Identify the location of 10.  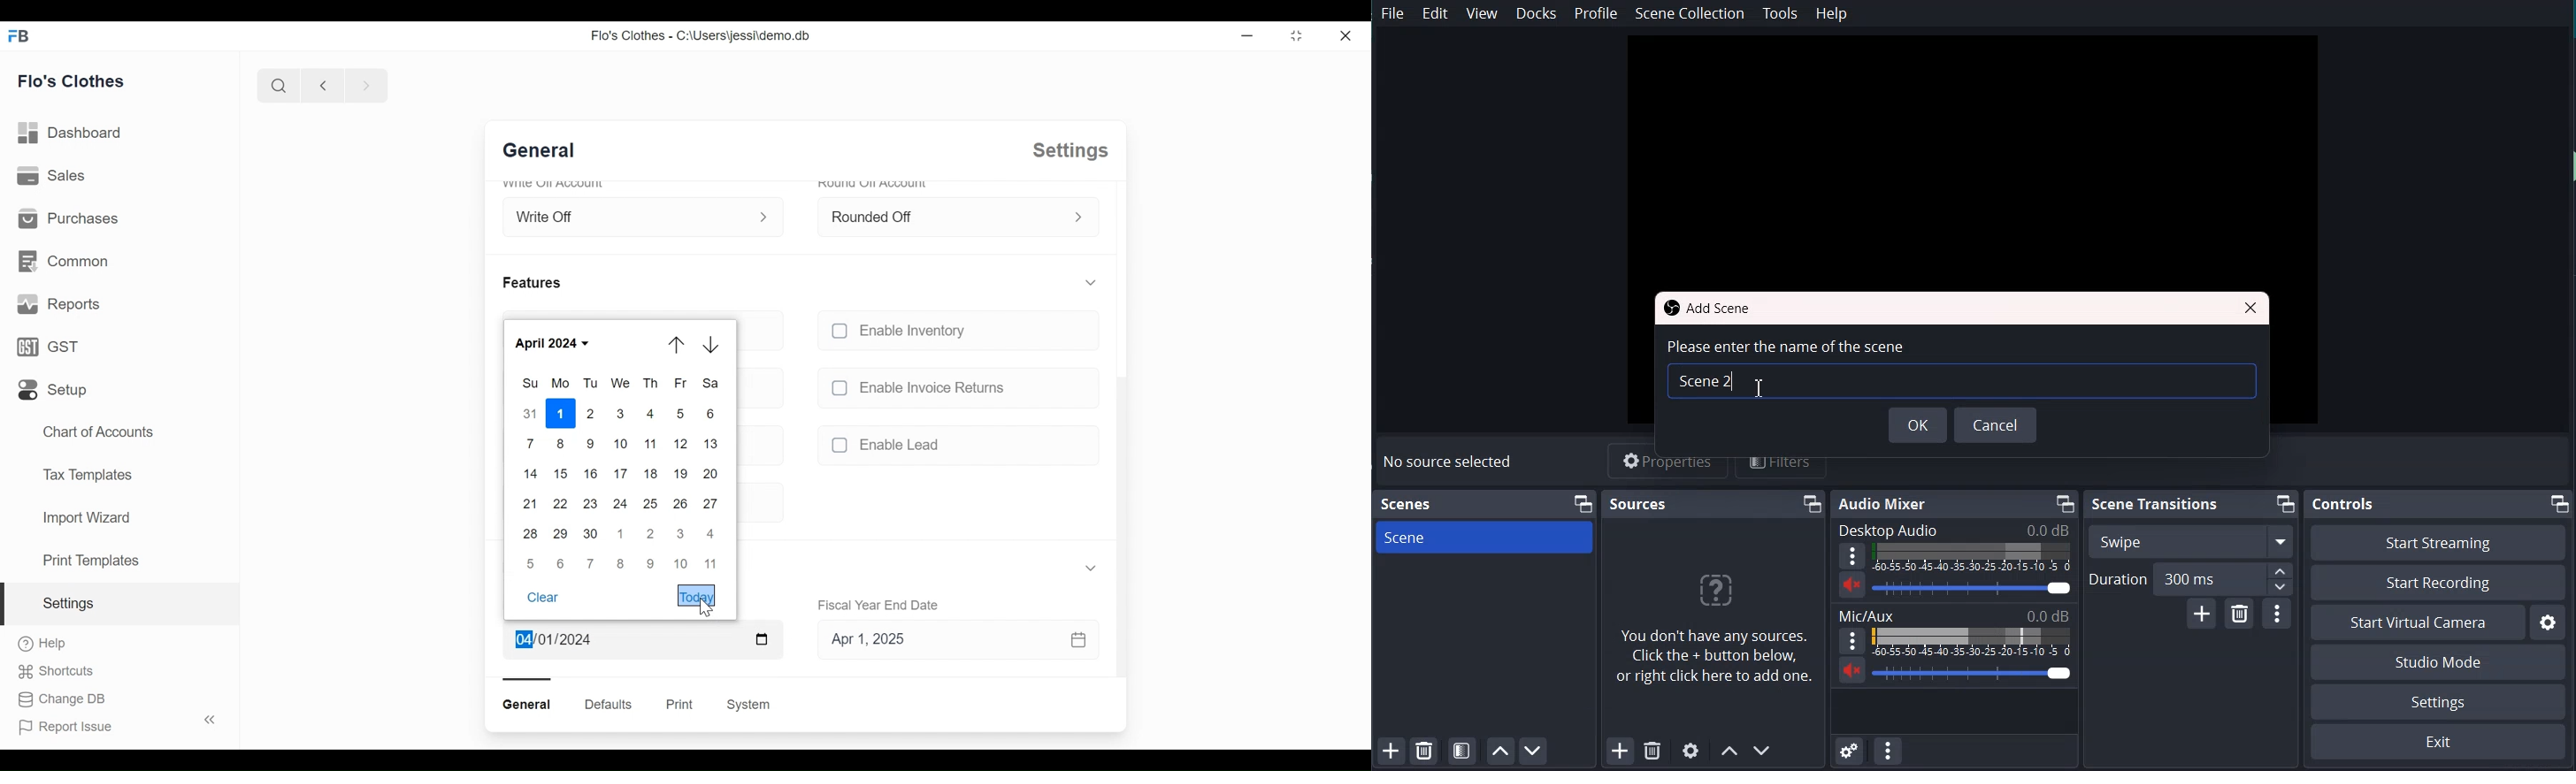
(622, 444).